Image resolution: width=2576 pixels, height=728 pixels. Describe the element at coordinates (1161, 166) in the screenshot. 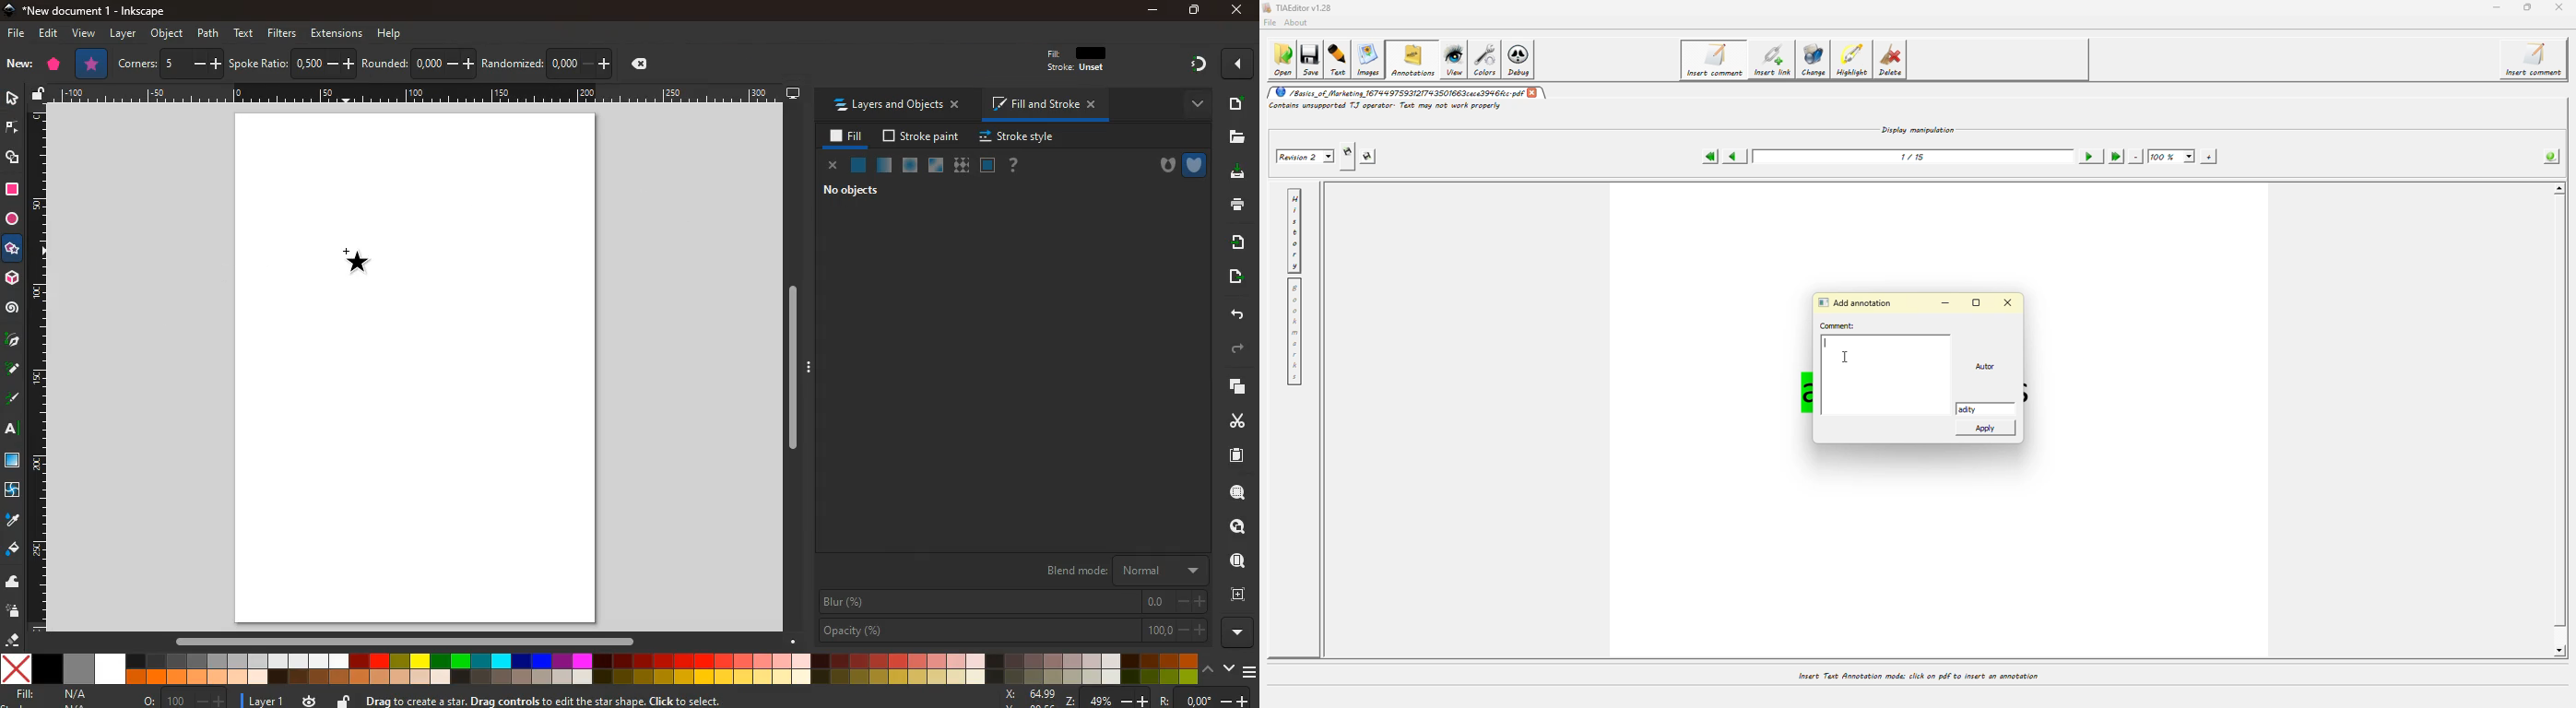

I see `hole` at that location.